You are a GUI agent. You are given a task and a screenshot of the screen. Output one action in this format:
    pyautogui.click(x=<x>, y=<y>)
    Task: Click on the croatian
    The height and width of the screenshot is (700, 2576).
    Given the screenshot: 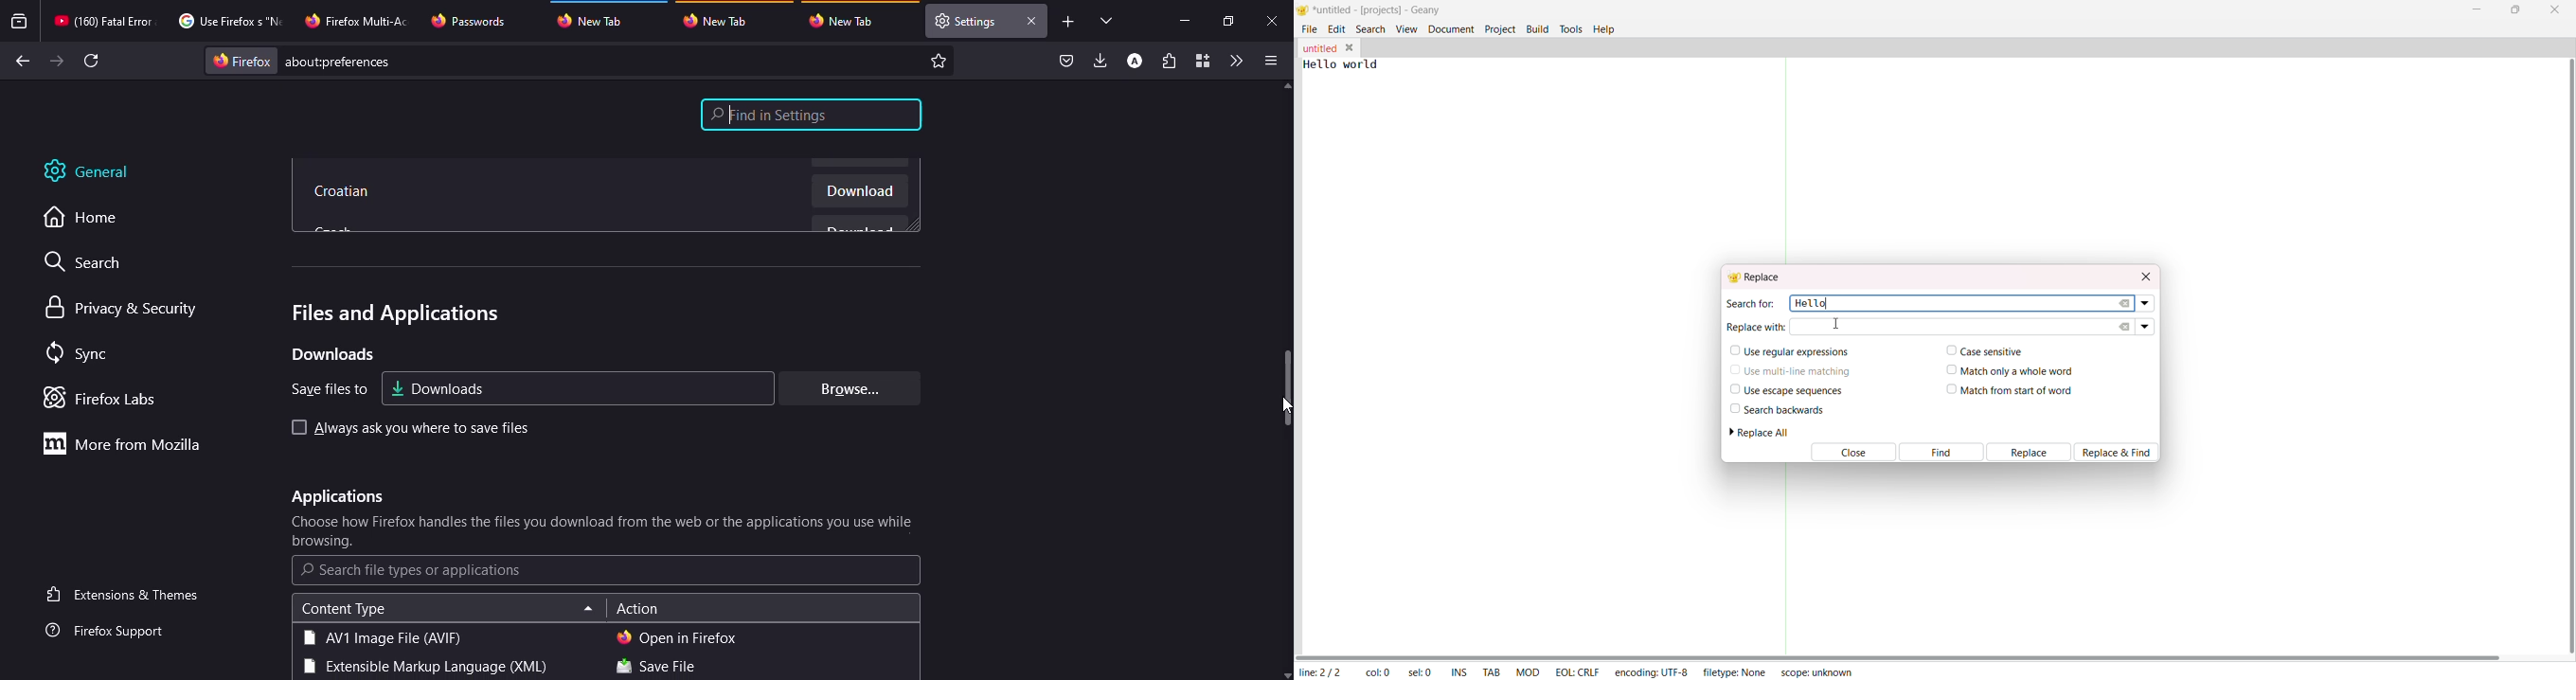 What is the action you would take?
    pyautogui.click(x=345, y=193)
    